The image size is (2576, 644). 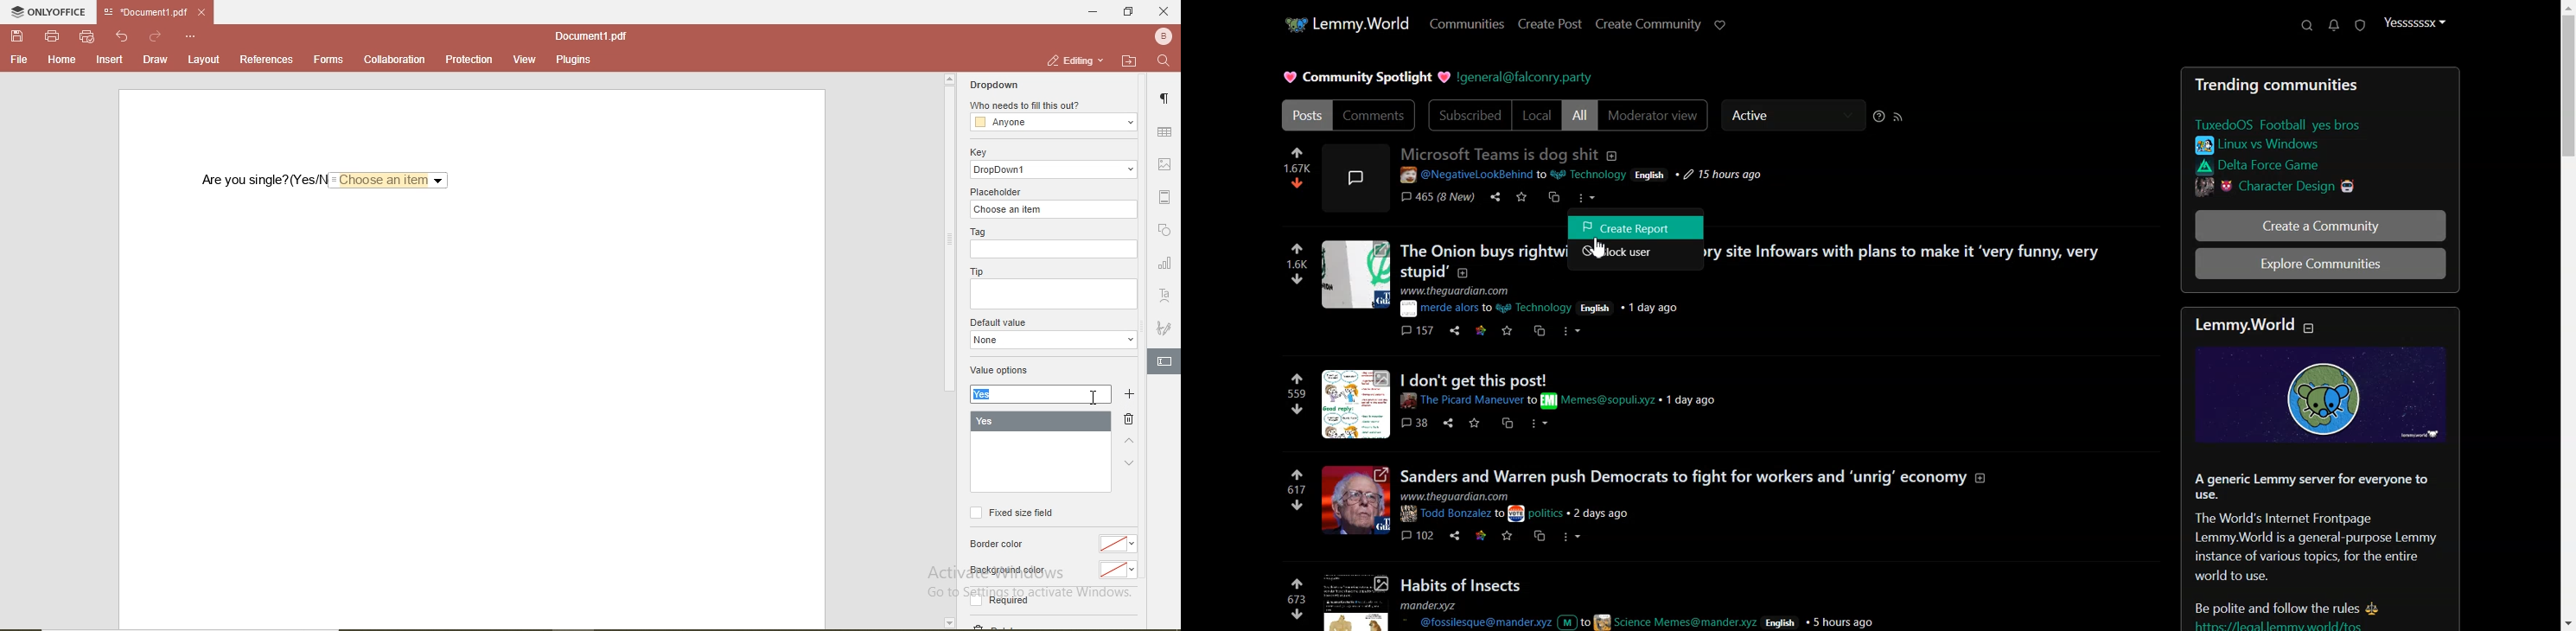 What do you see at coordinates (1550, 24) in the screenshot?
I see `Create Post` at bounding box center [1550, 24].